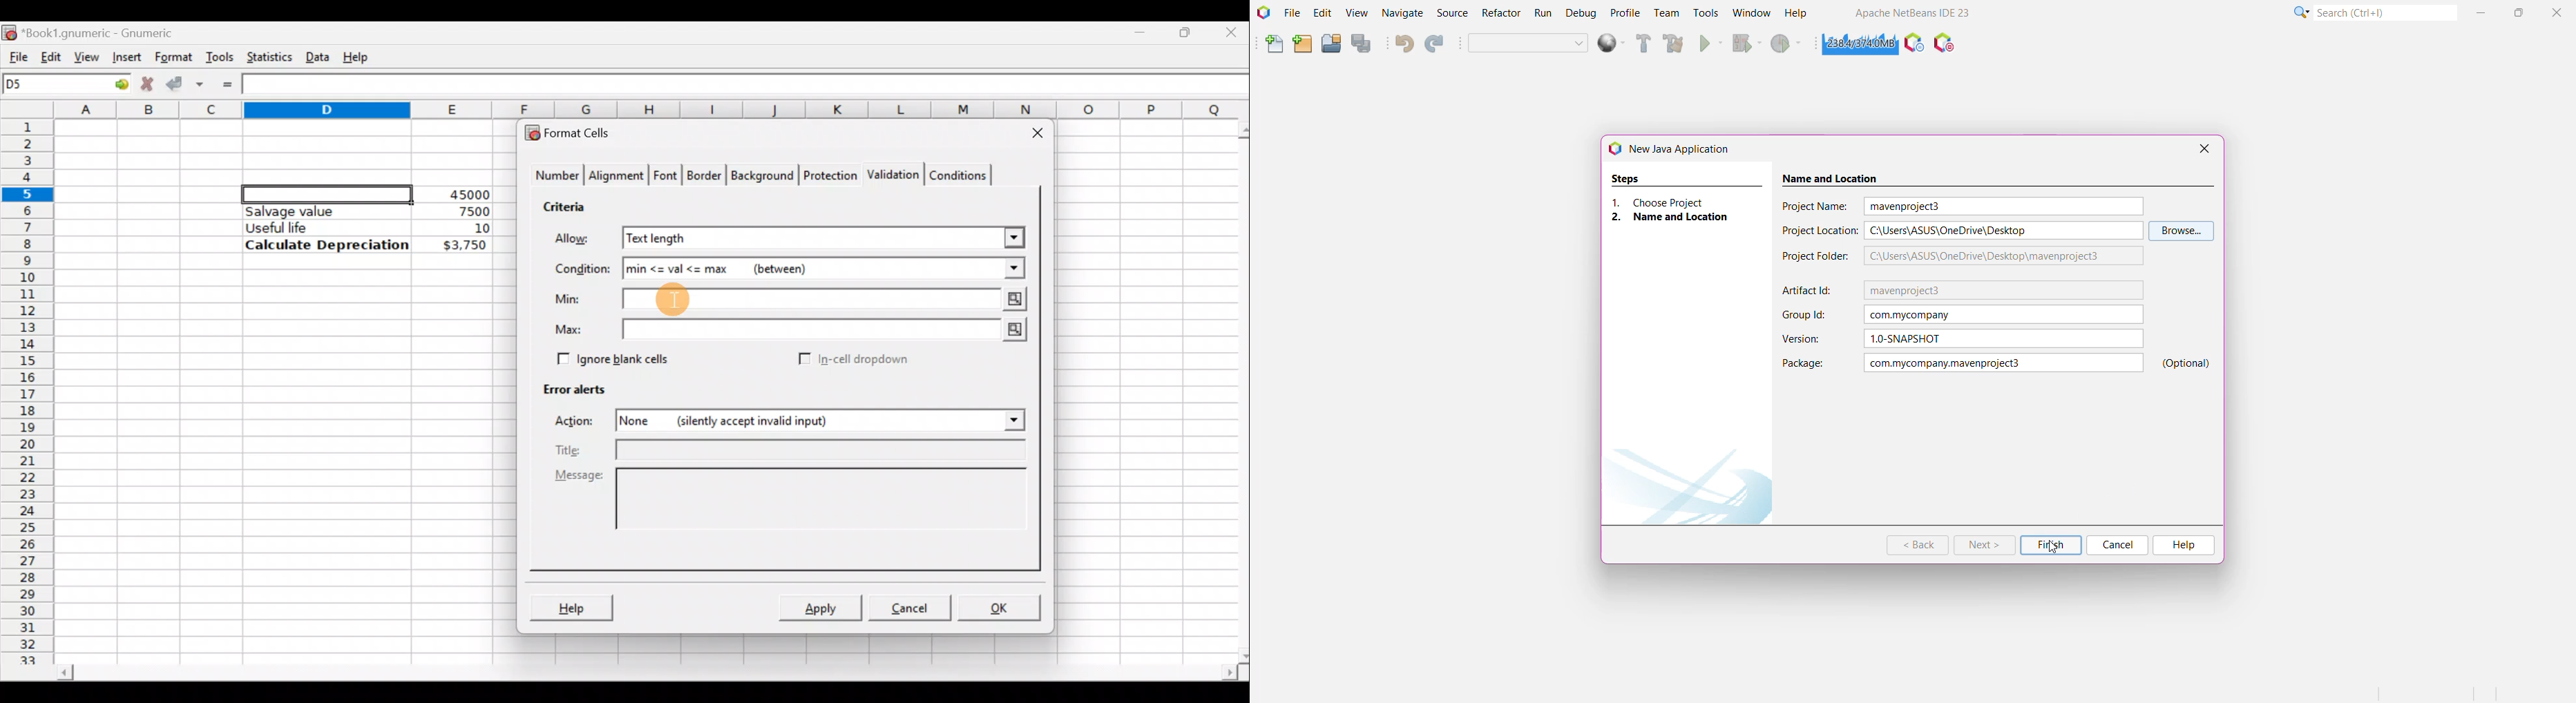 The height and width of the screenshot is (728, 2576). Describe the element at coordinates (1857, 44) in the screenshot. I see `Click to force garbage collection` at that location.